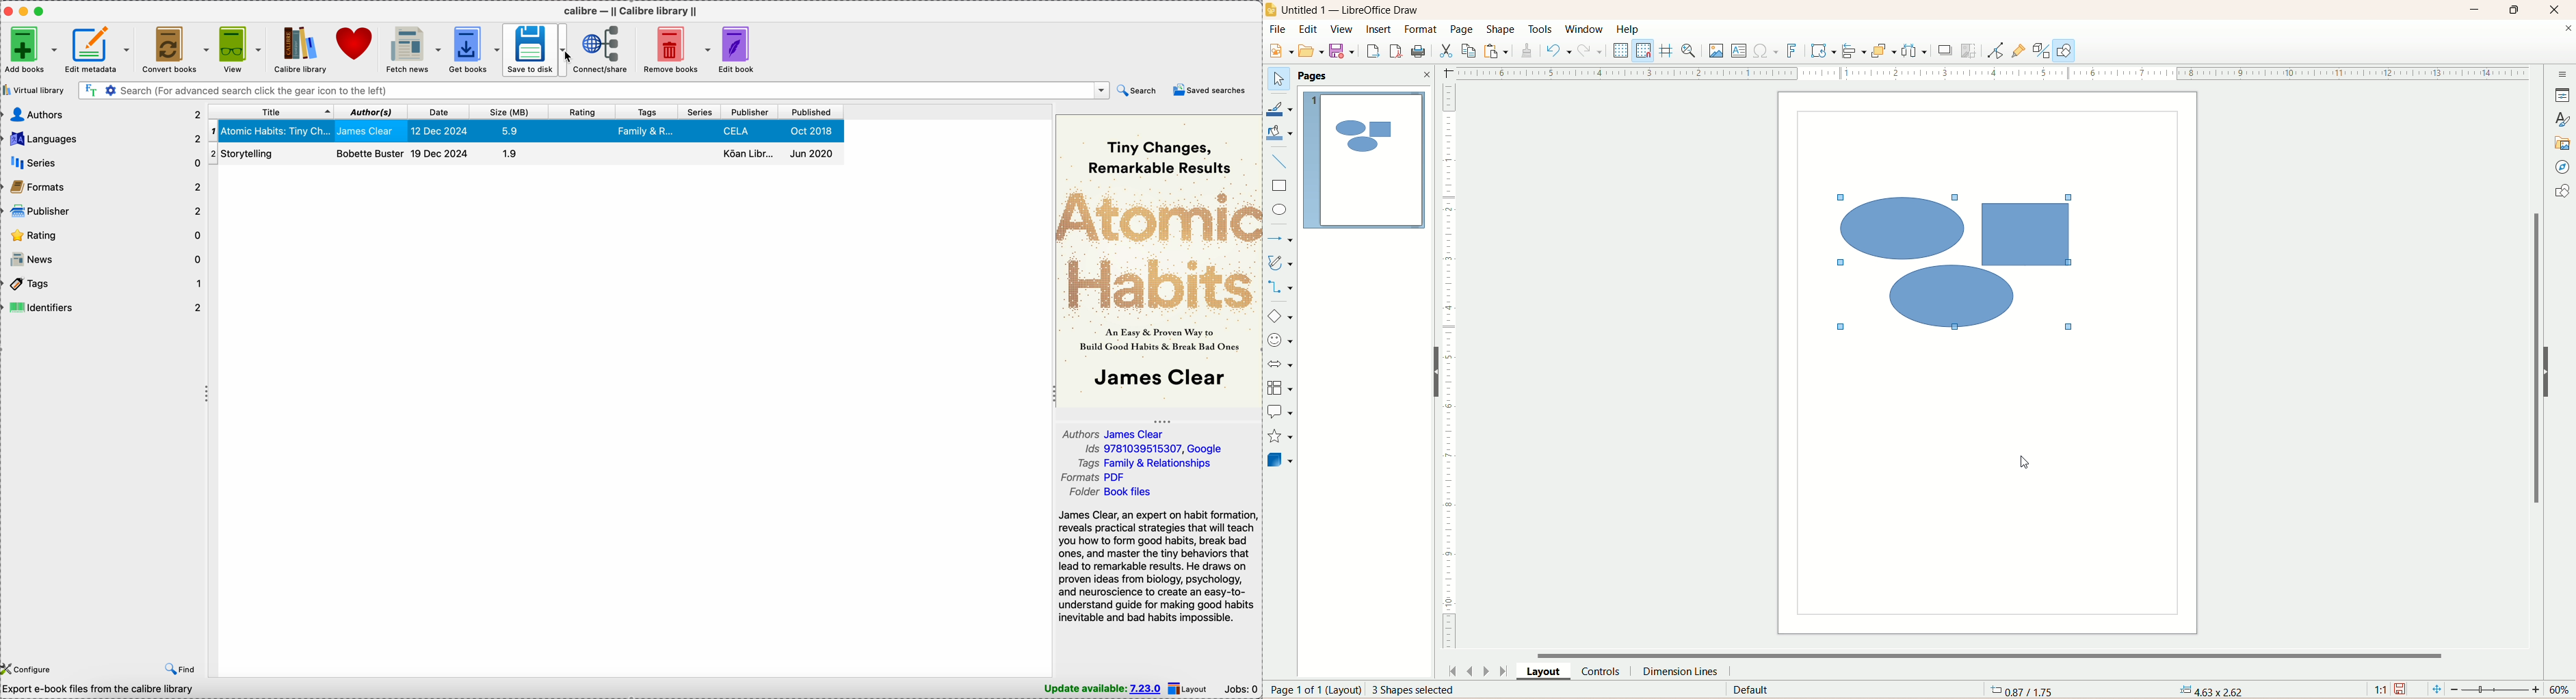  Describe the element at coordinates (1093, 477) in the screenshot. I see `formats PDF` at that location.